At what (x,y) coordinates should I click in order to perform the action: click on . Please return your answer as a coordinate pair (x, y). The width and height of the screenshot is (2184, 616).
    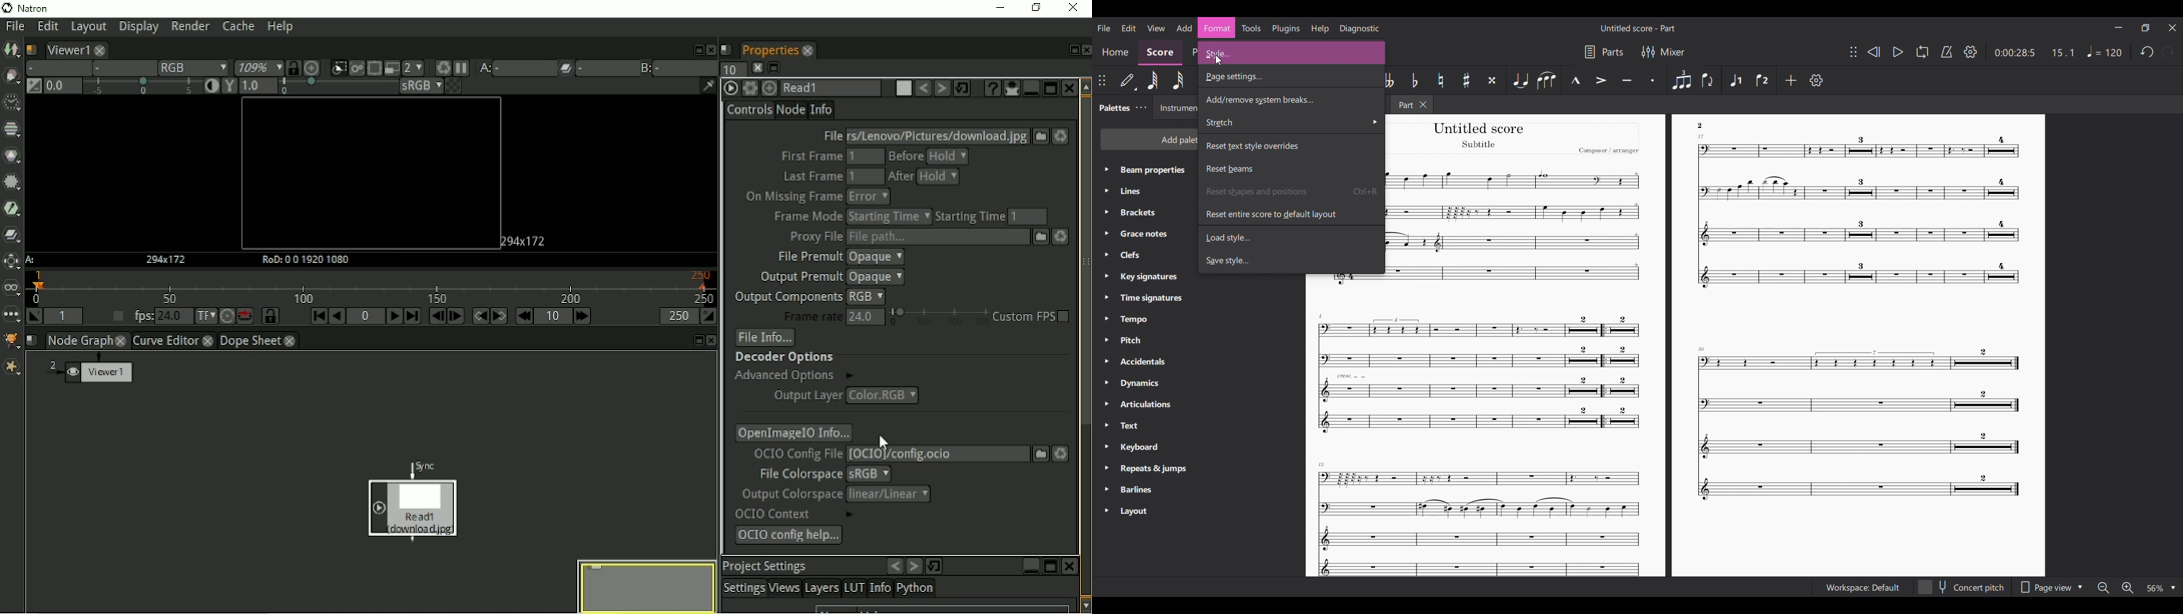
    Looking at the image, I should click on (1612, 148).